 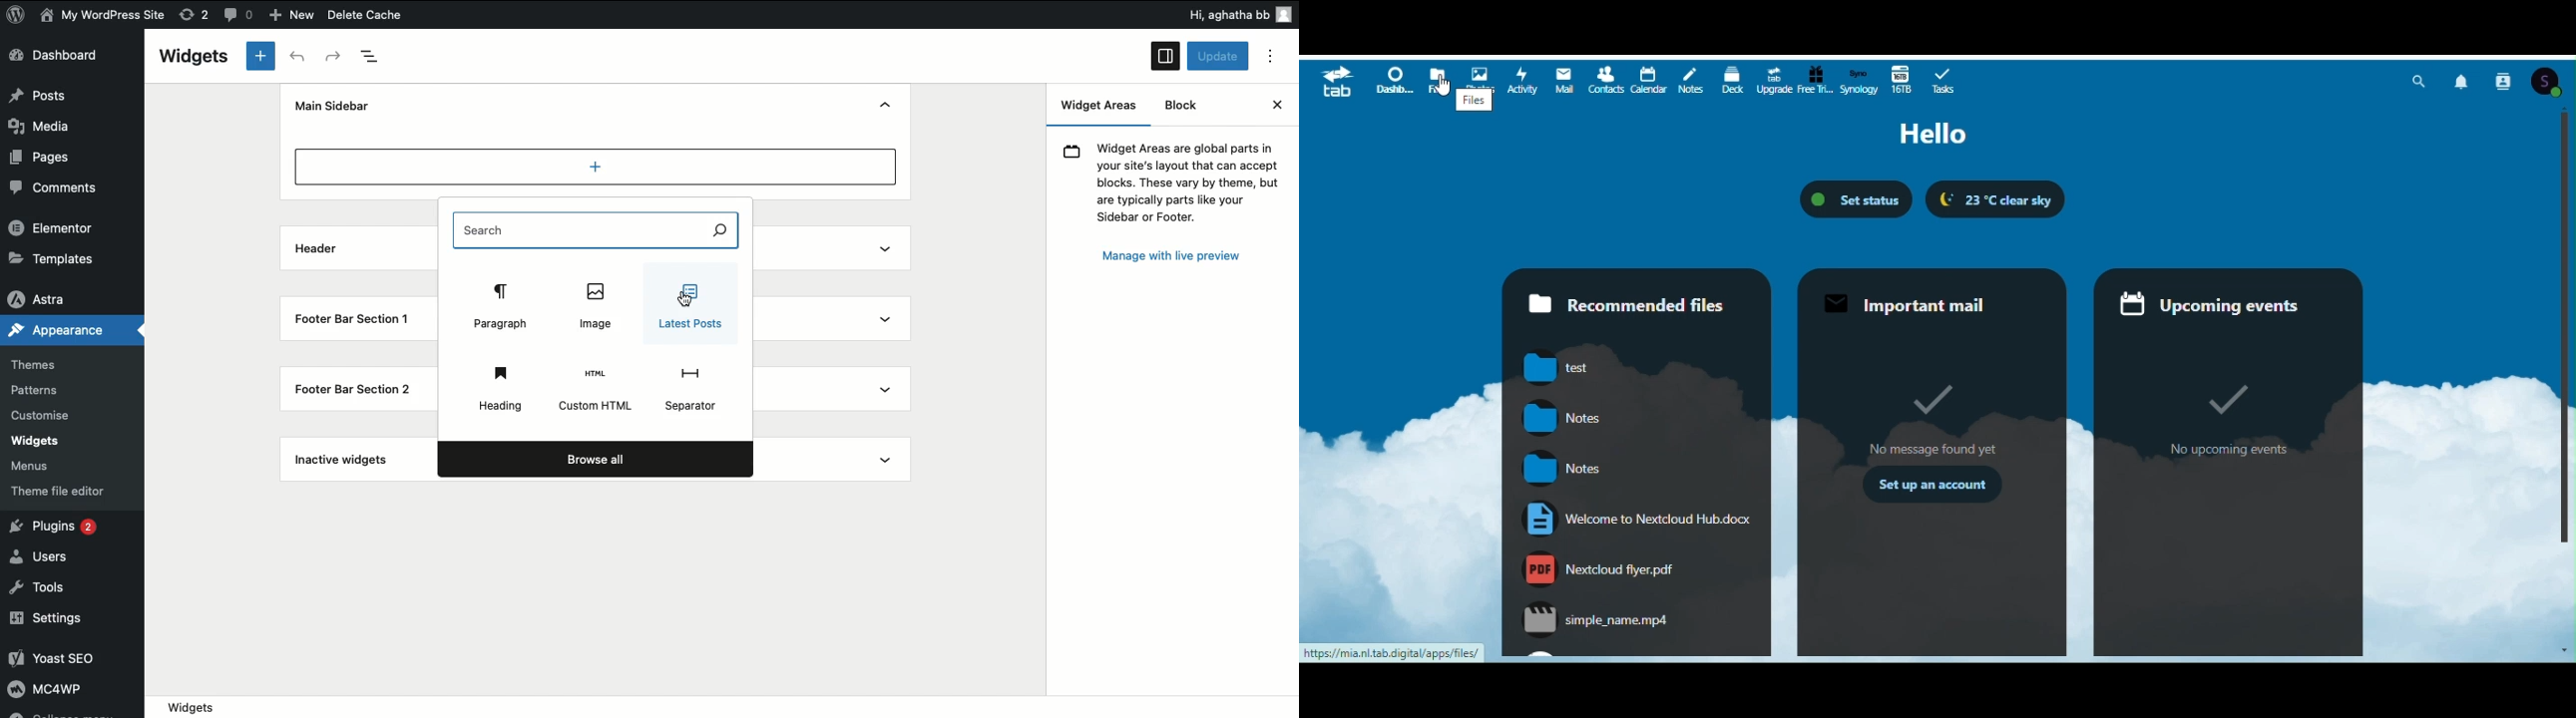 I want to click on Delete Cache, so click(x=398, y=13).